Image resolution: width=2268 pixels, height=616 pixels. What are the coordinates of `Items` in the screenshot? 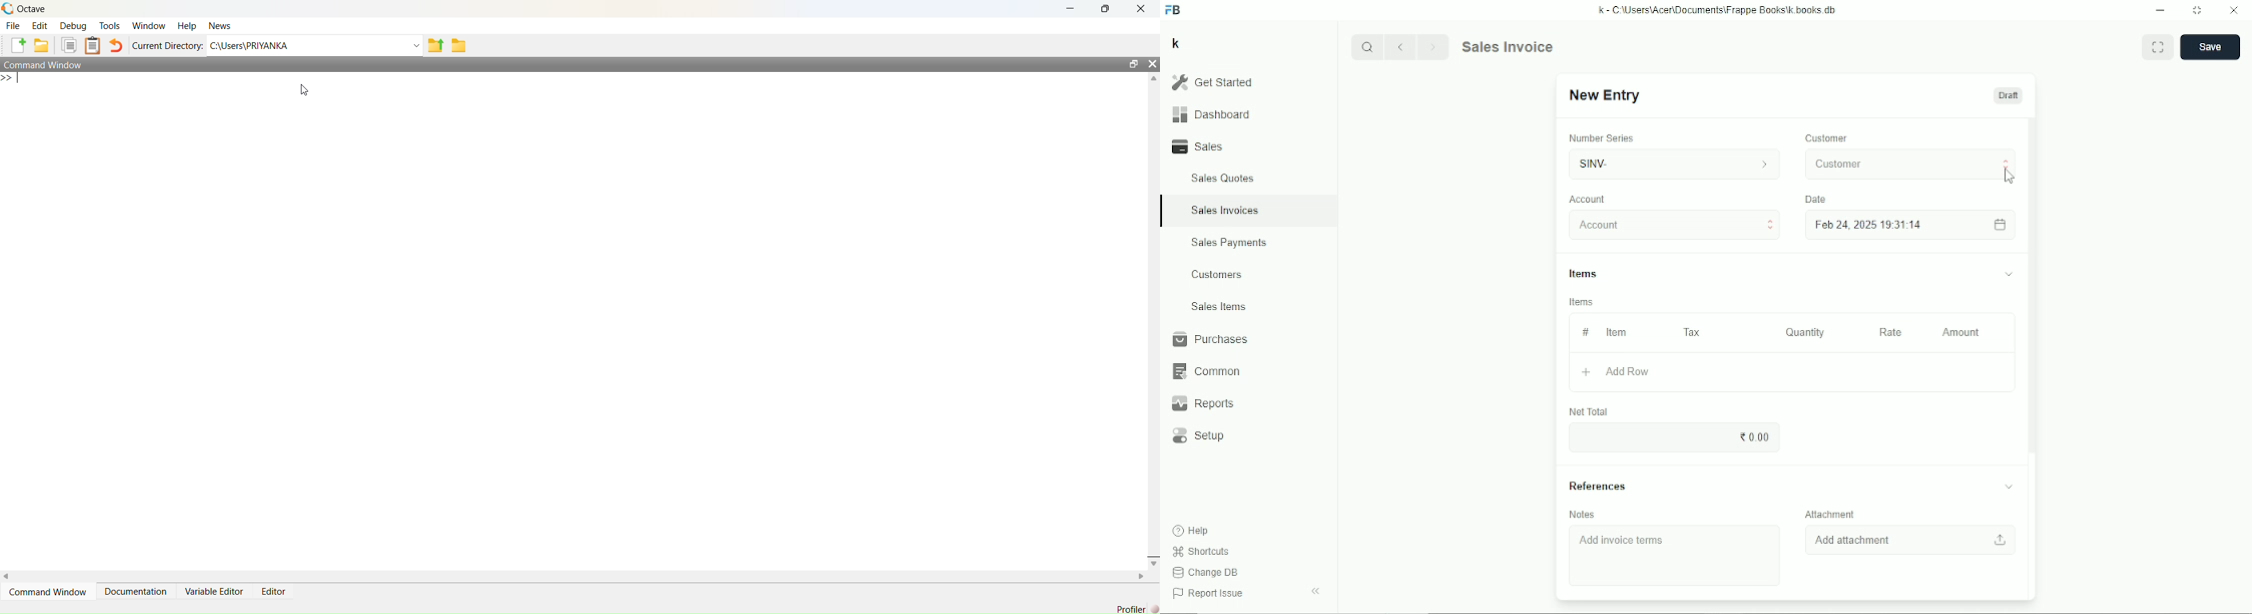 It's located at (1582, 302).